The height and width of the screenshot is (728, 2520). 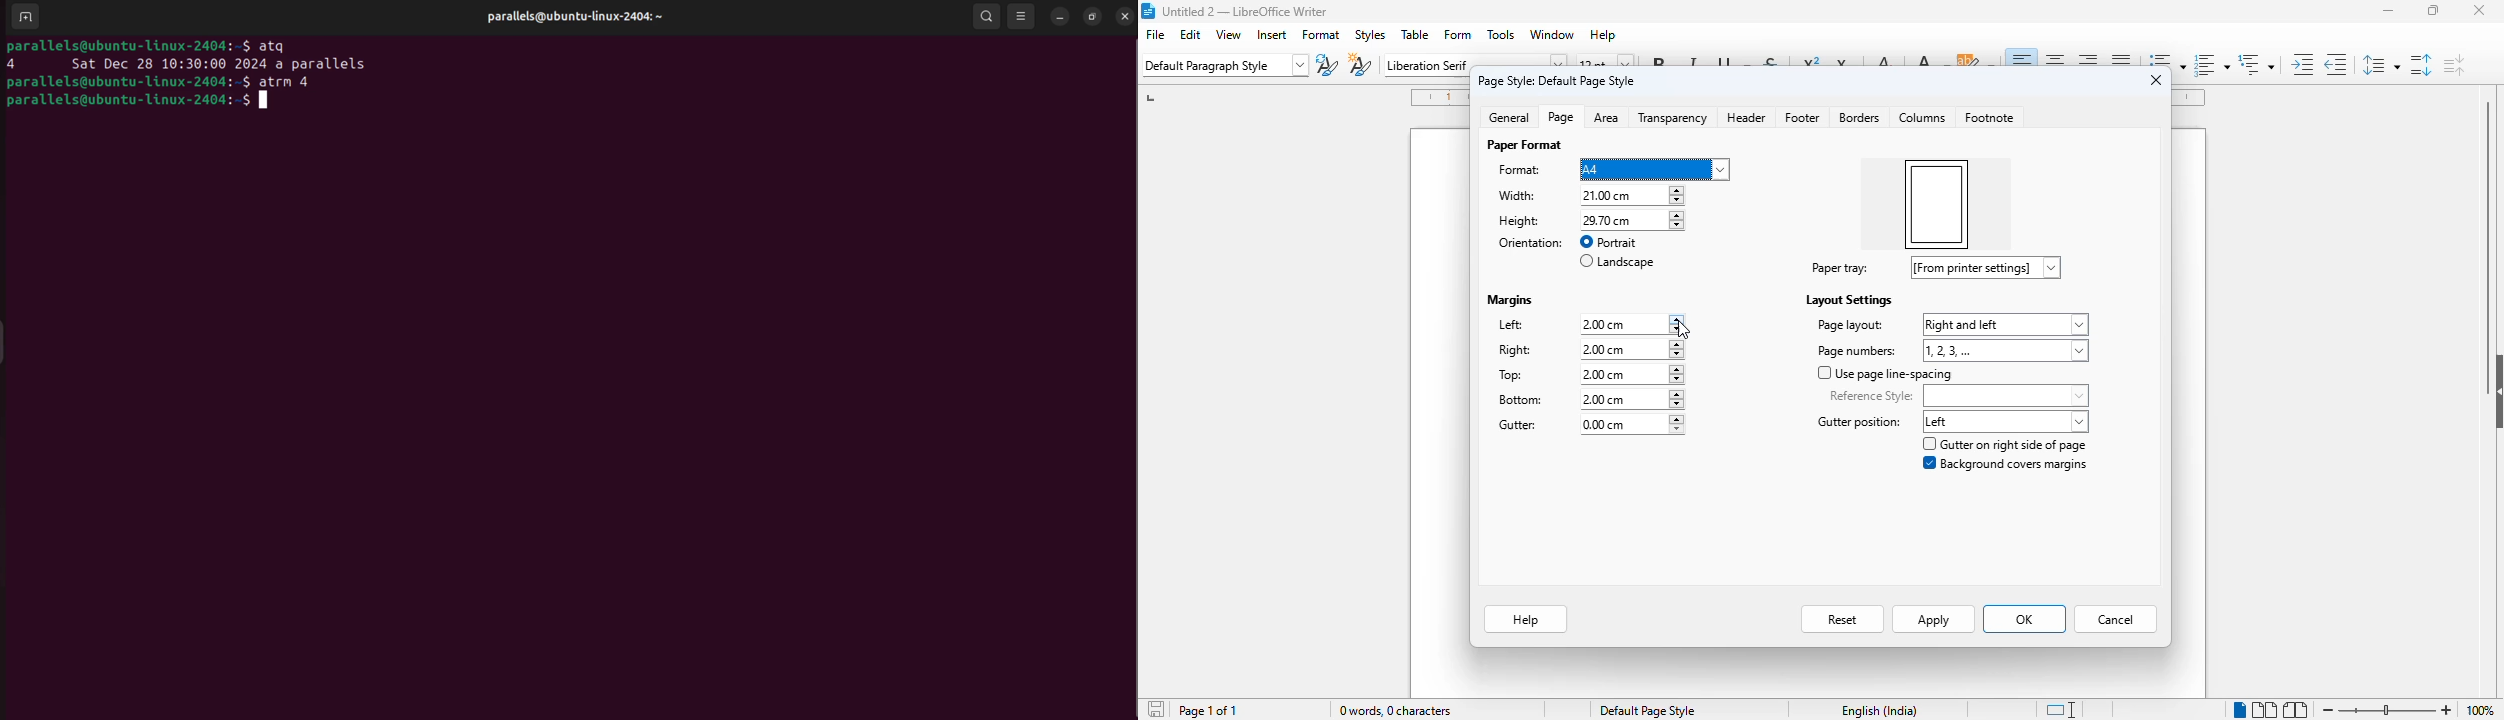 What do you see at coordinates (1613, 220) in the screenshot?
I see `height input box` at bounding box center [1613, 220].